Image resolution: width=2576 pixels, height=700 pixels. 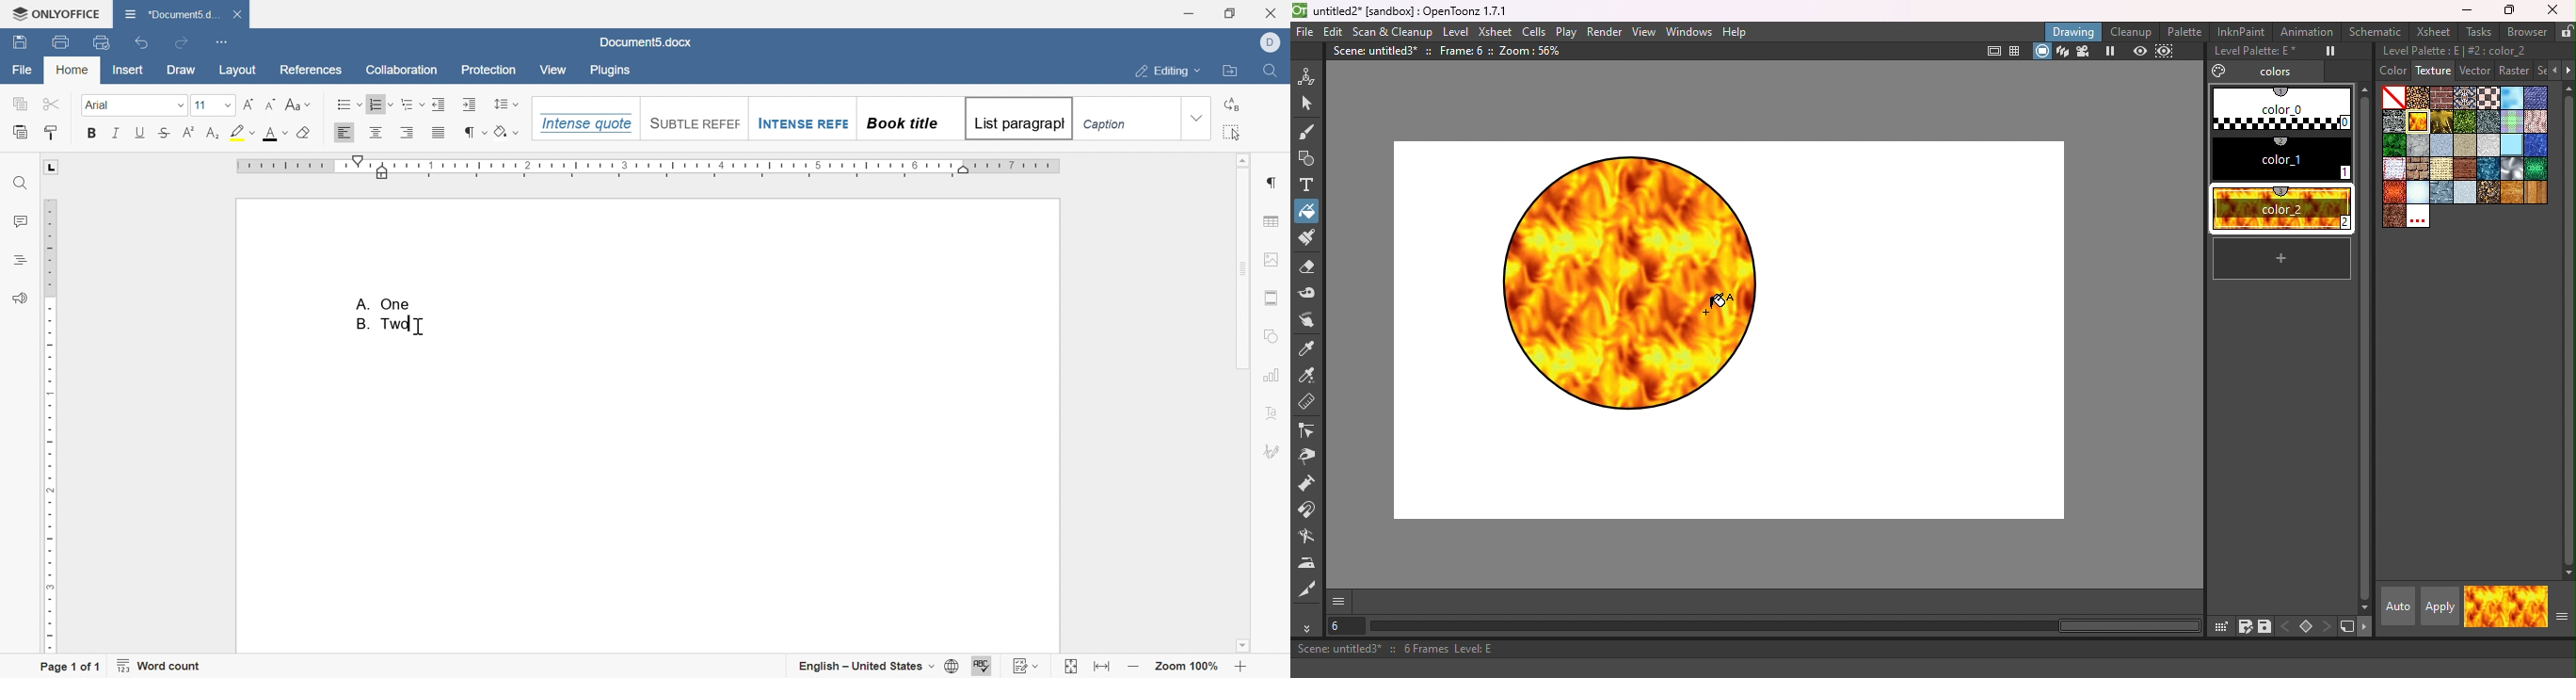 What do you see at coordinates (348, 104) in the screenshot?
I see `Bullets` at bounding box center [348, 104].